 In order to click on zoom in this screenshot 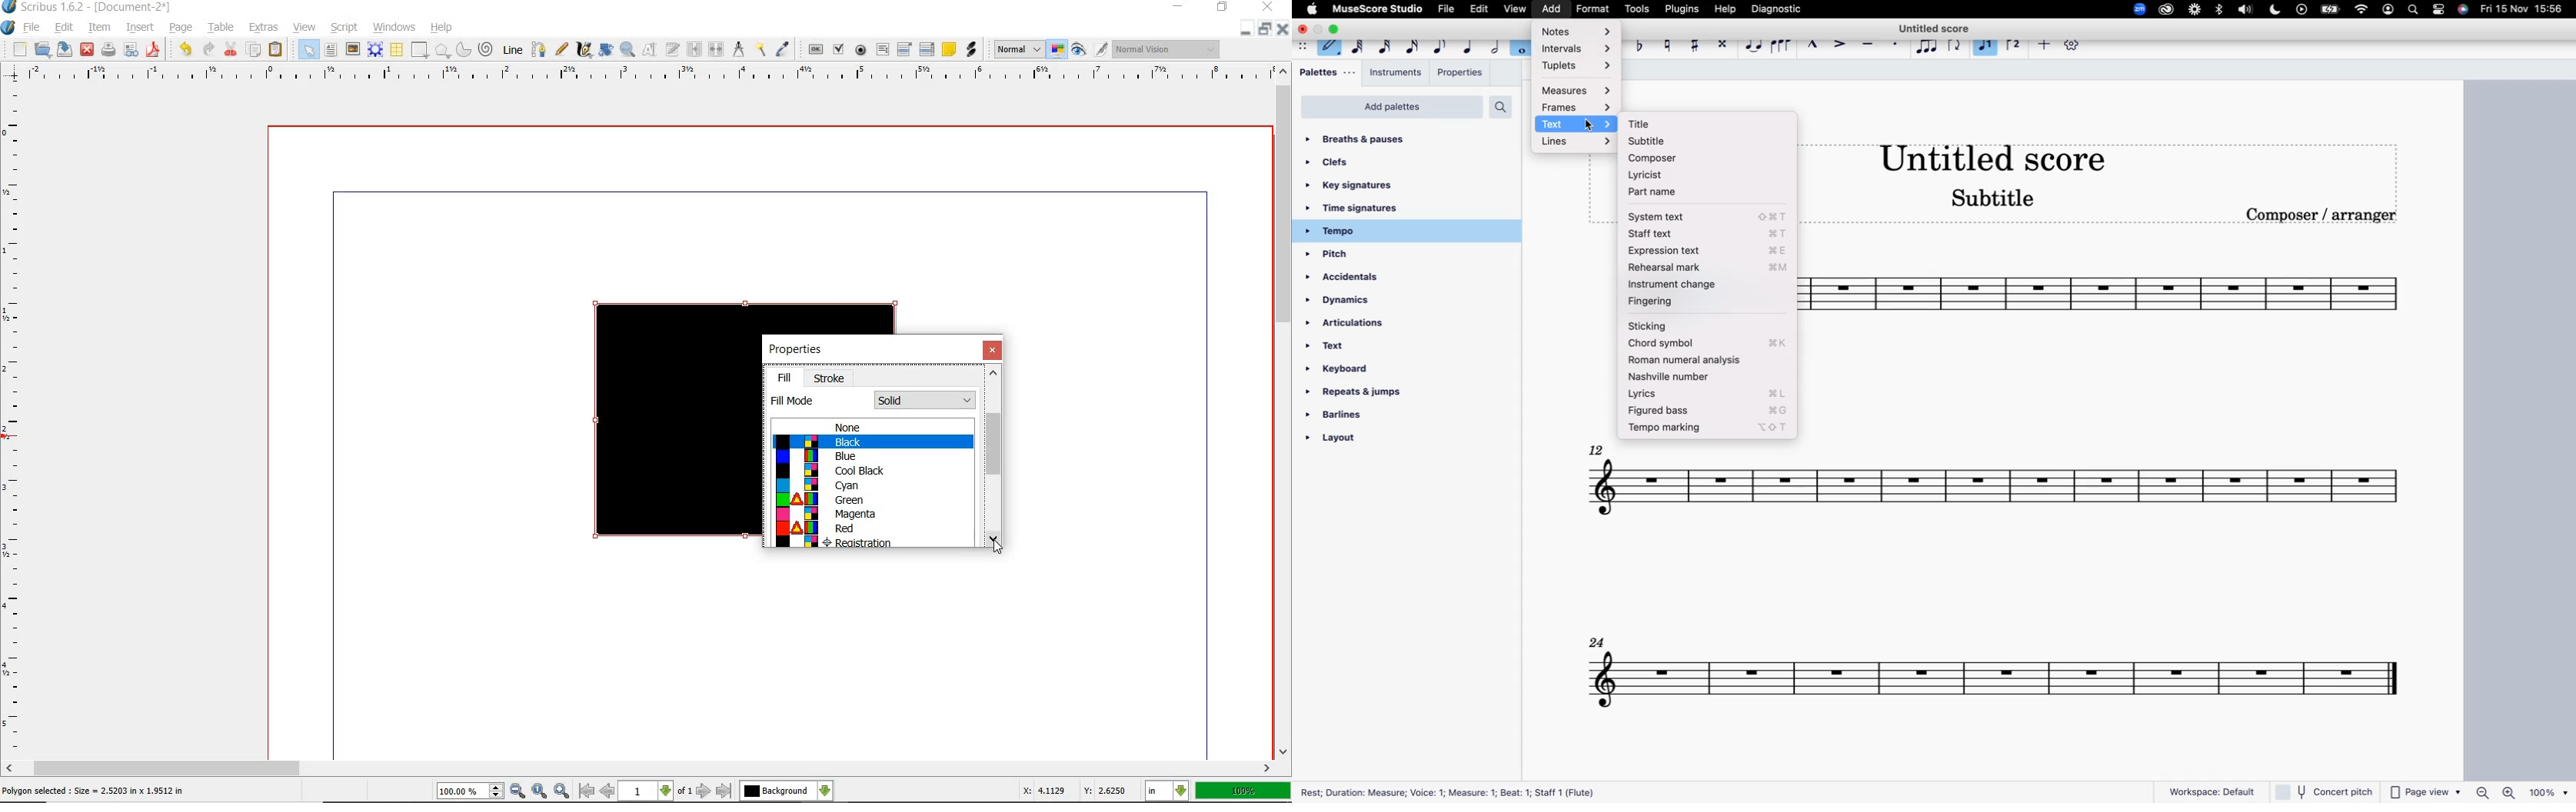, I will do `click(2136, 8)`.